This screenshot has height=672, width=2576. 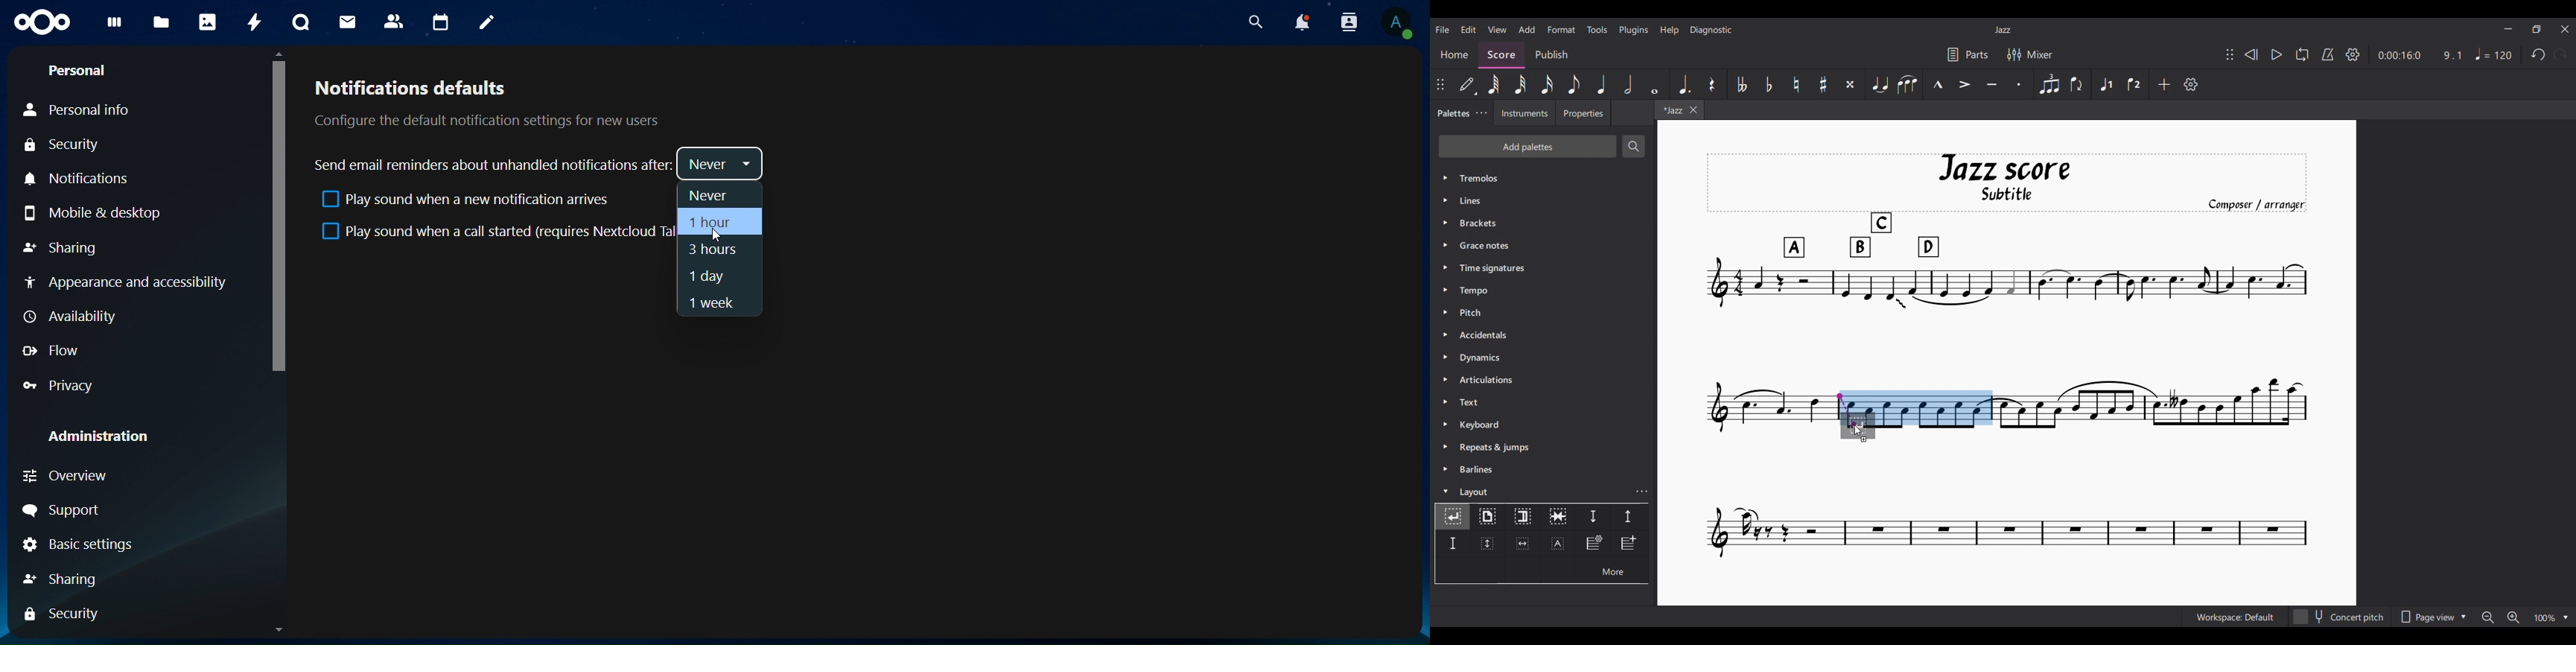 What do you see at coordinates (2007, 271) in the screenshot?
I see `Current score` at bounding box center [2007, 271].